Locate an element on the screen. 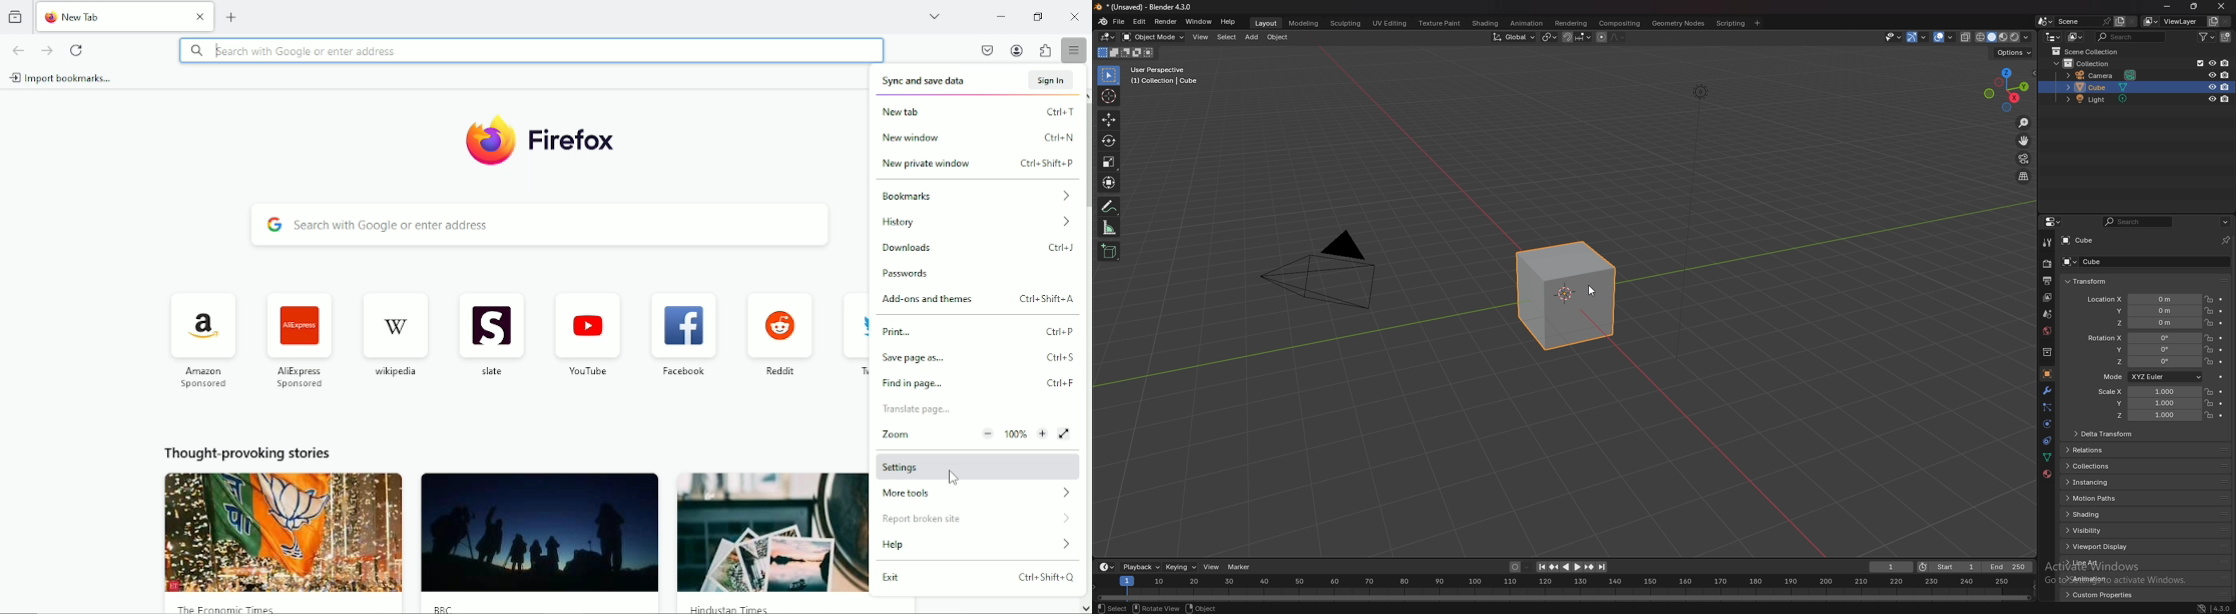 Image resolution: width=2240 pixels, height=616 pixels. scale is located at coordinates (1109, 162).